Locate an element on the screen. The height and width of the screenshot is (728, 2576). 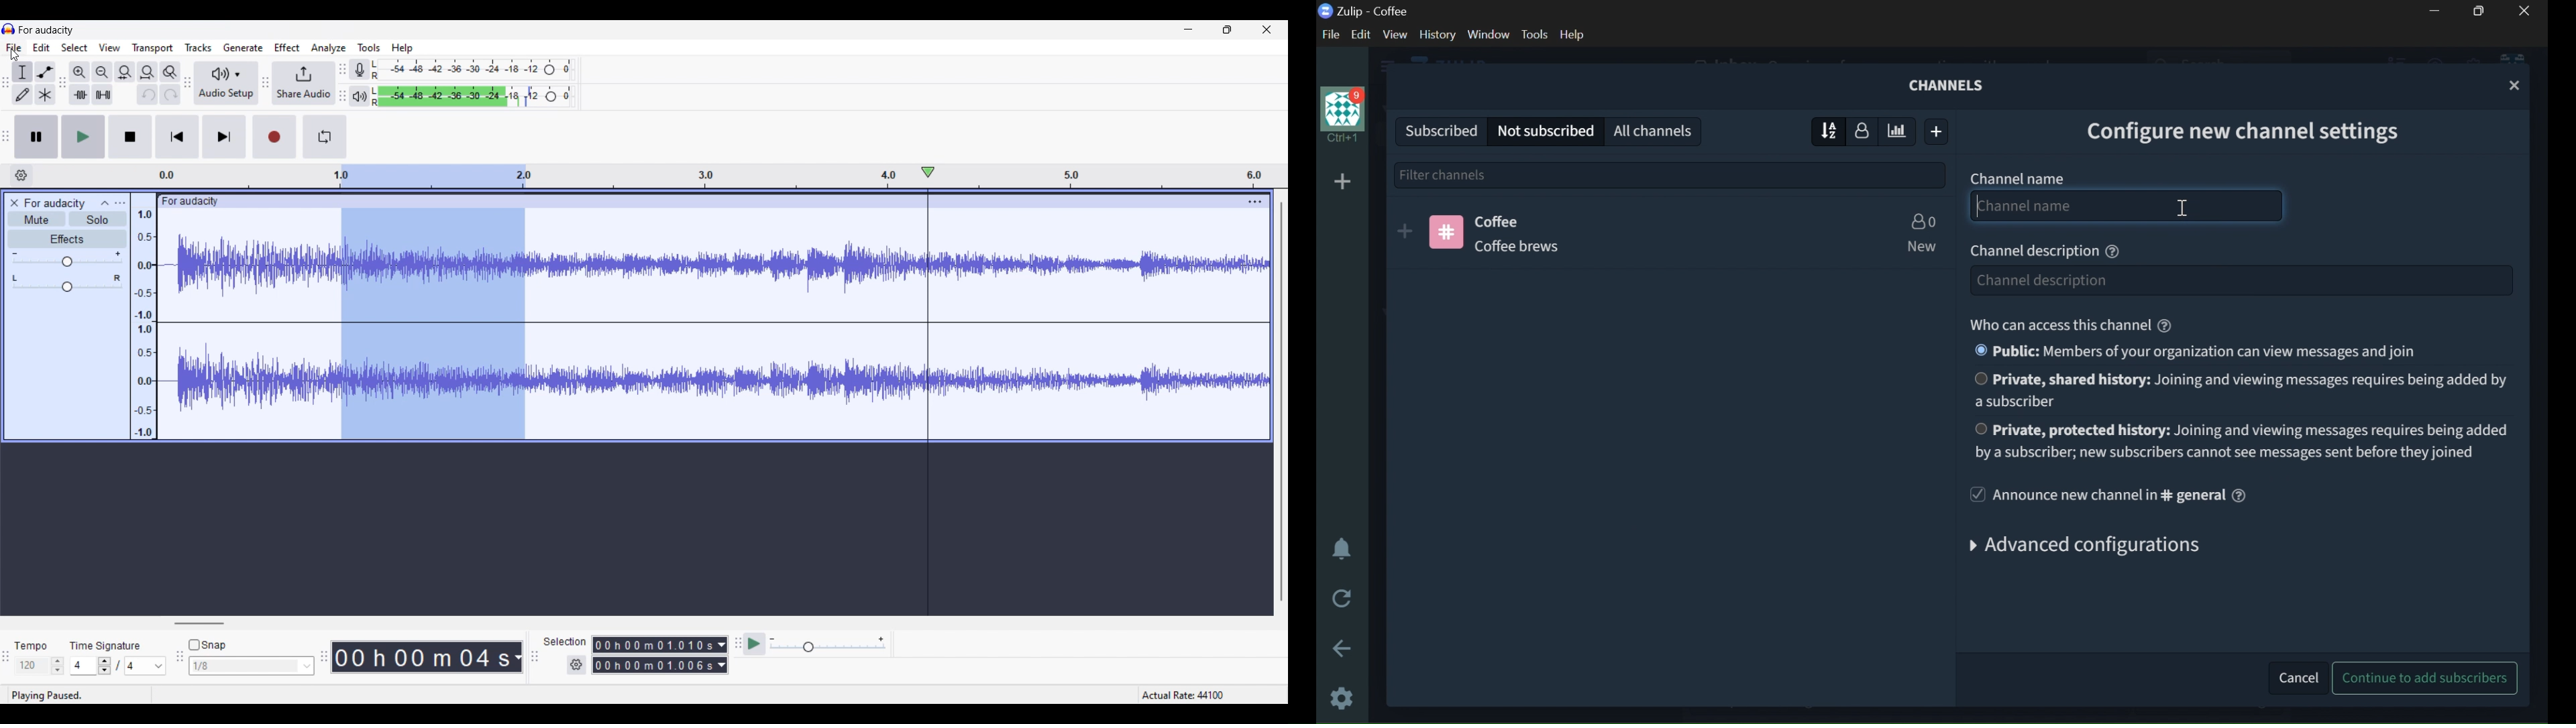
INFO ON WHO CAN ACCESS THIS CHANNEL is located at coordinates (2057, 324).